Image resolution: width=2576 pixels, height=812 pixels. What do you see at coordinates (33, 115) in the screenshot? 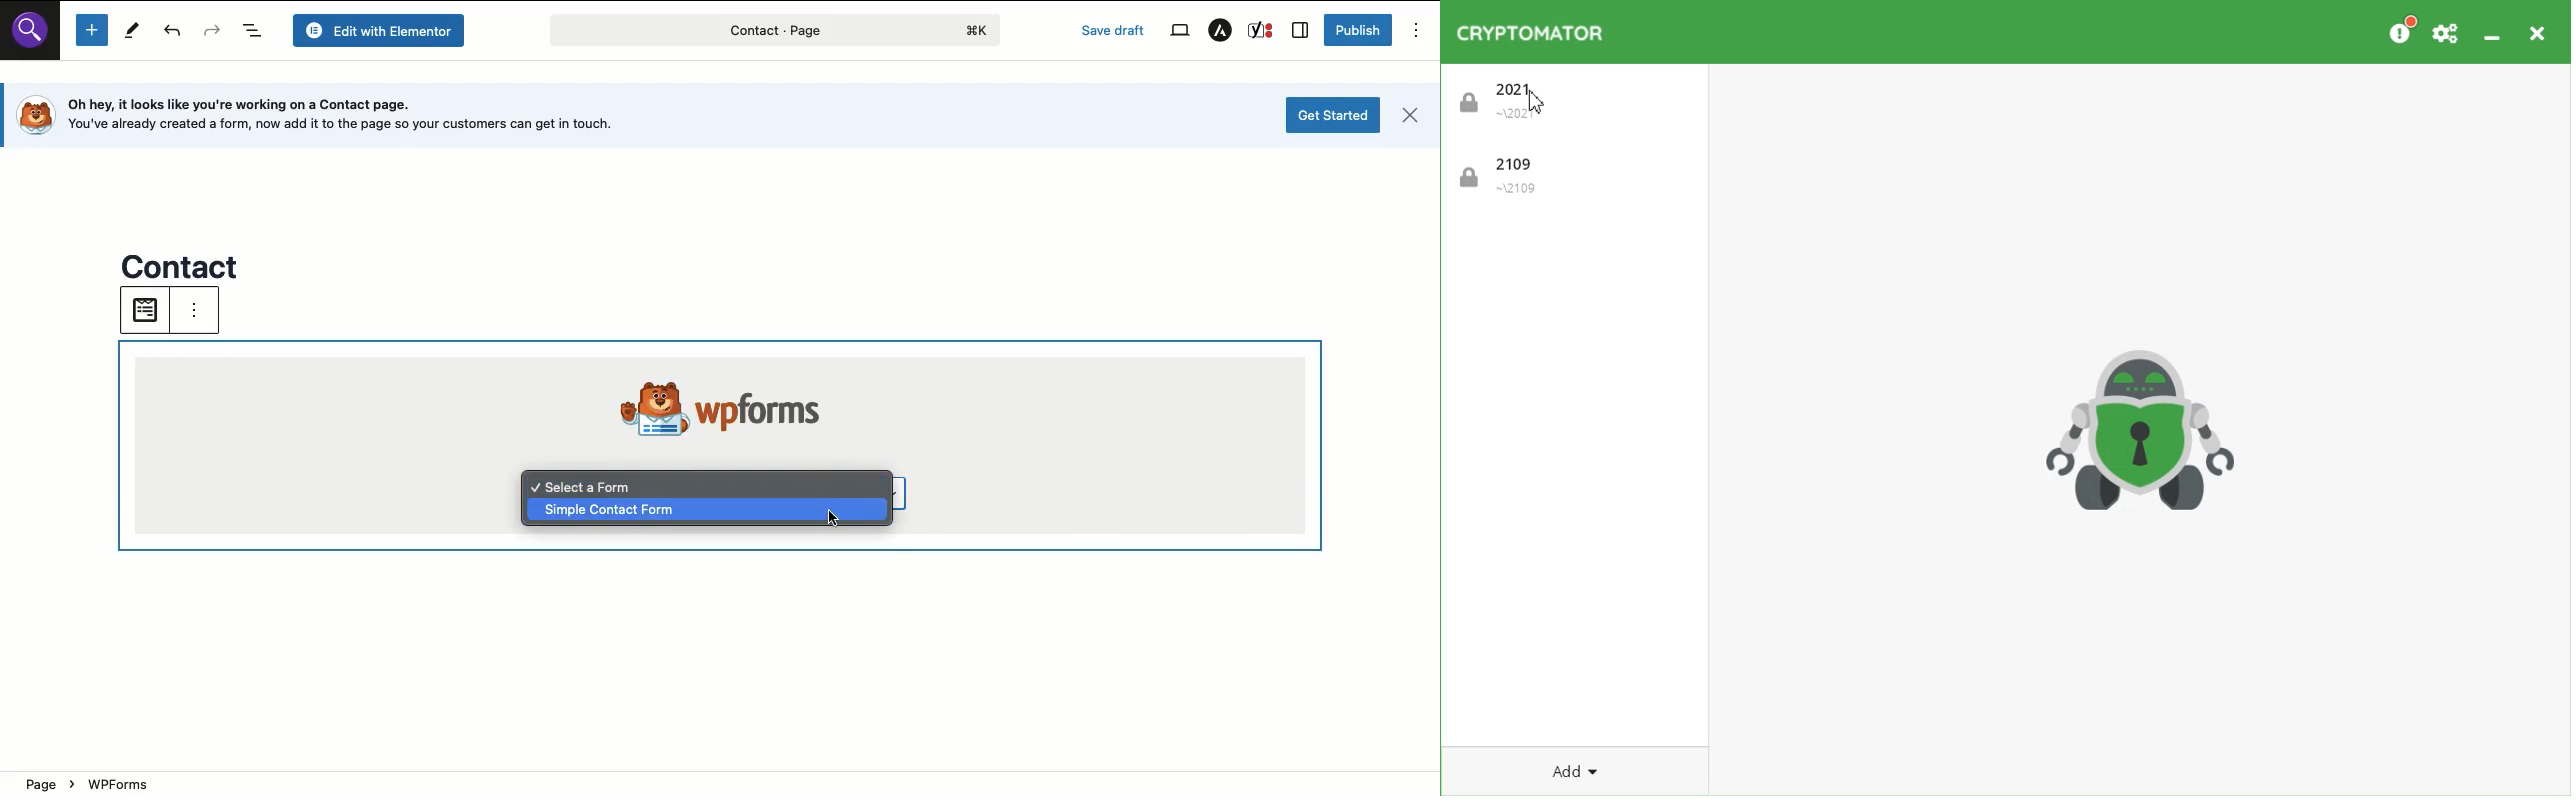
I see `logo` at bounding box center [33, 115].